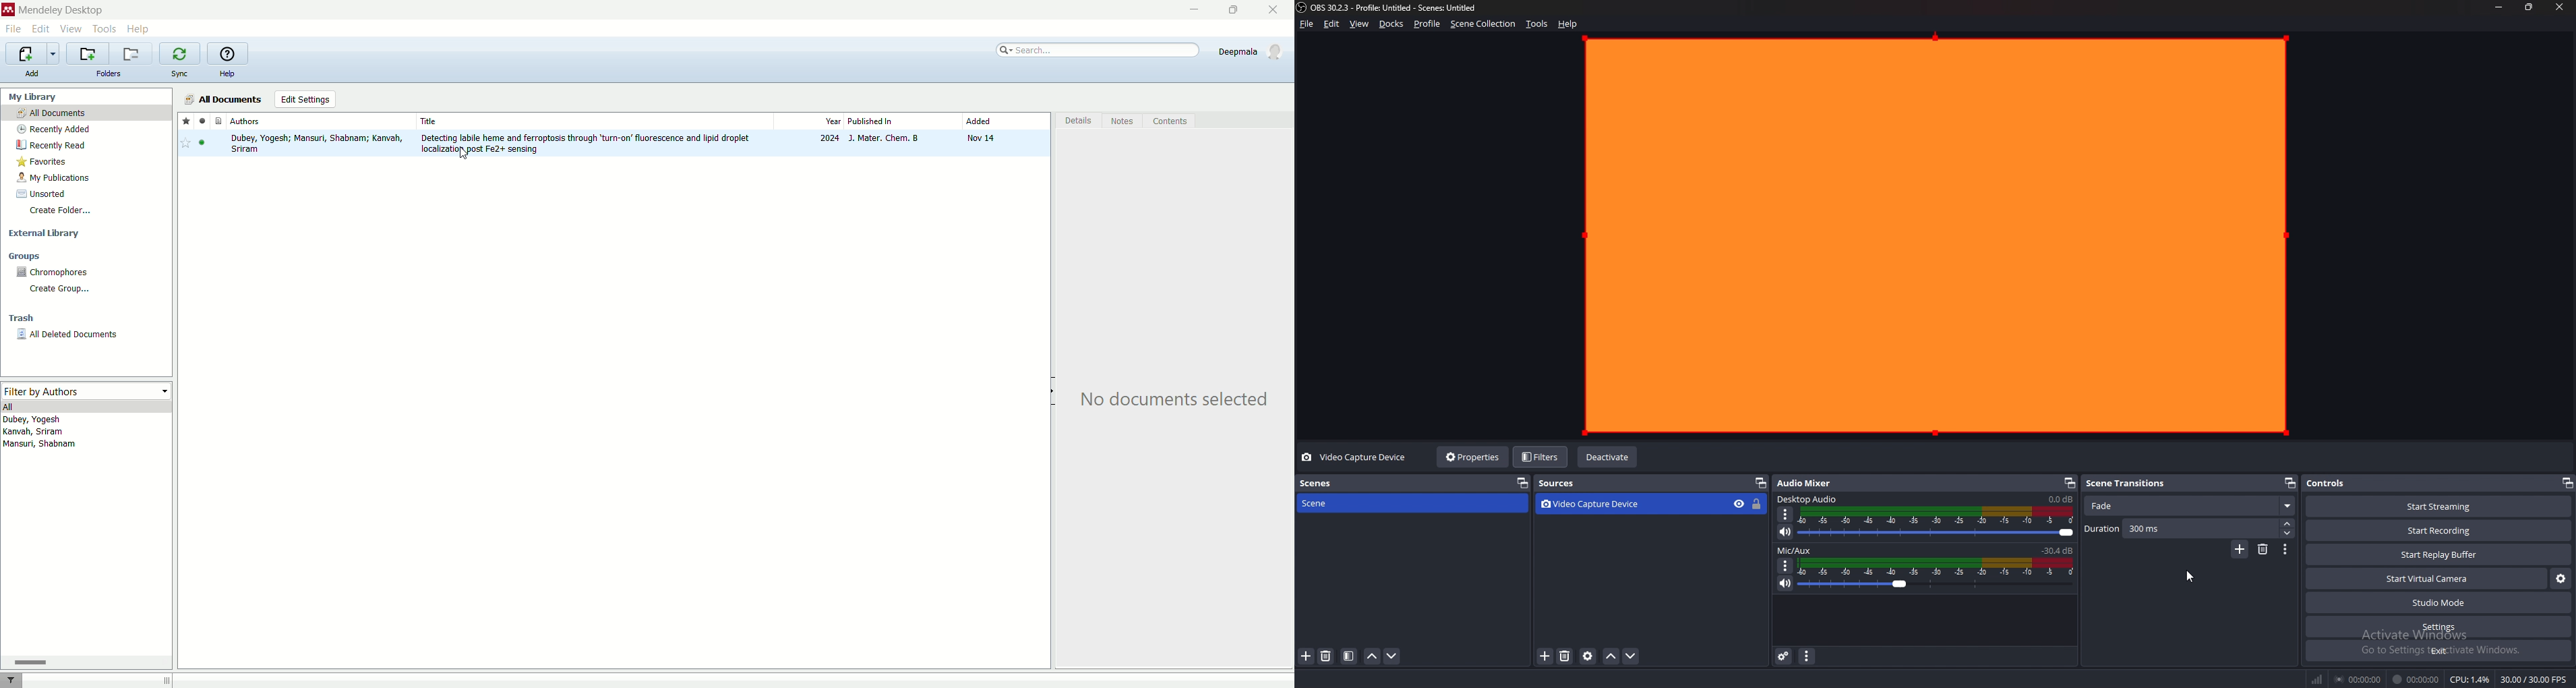 This screenshot has height=700, width=2576. What do you see at coordinates (2358, 679) in the screenshot?
I see `00:00:00` at bounding box center [2358, 679].